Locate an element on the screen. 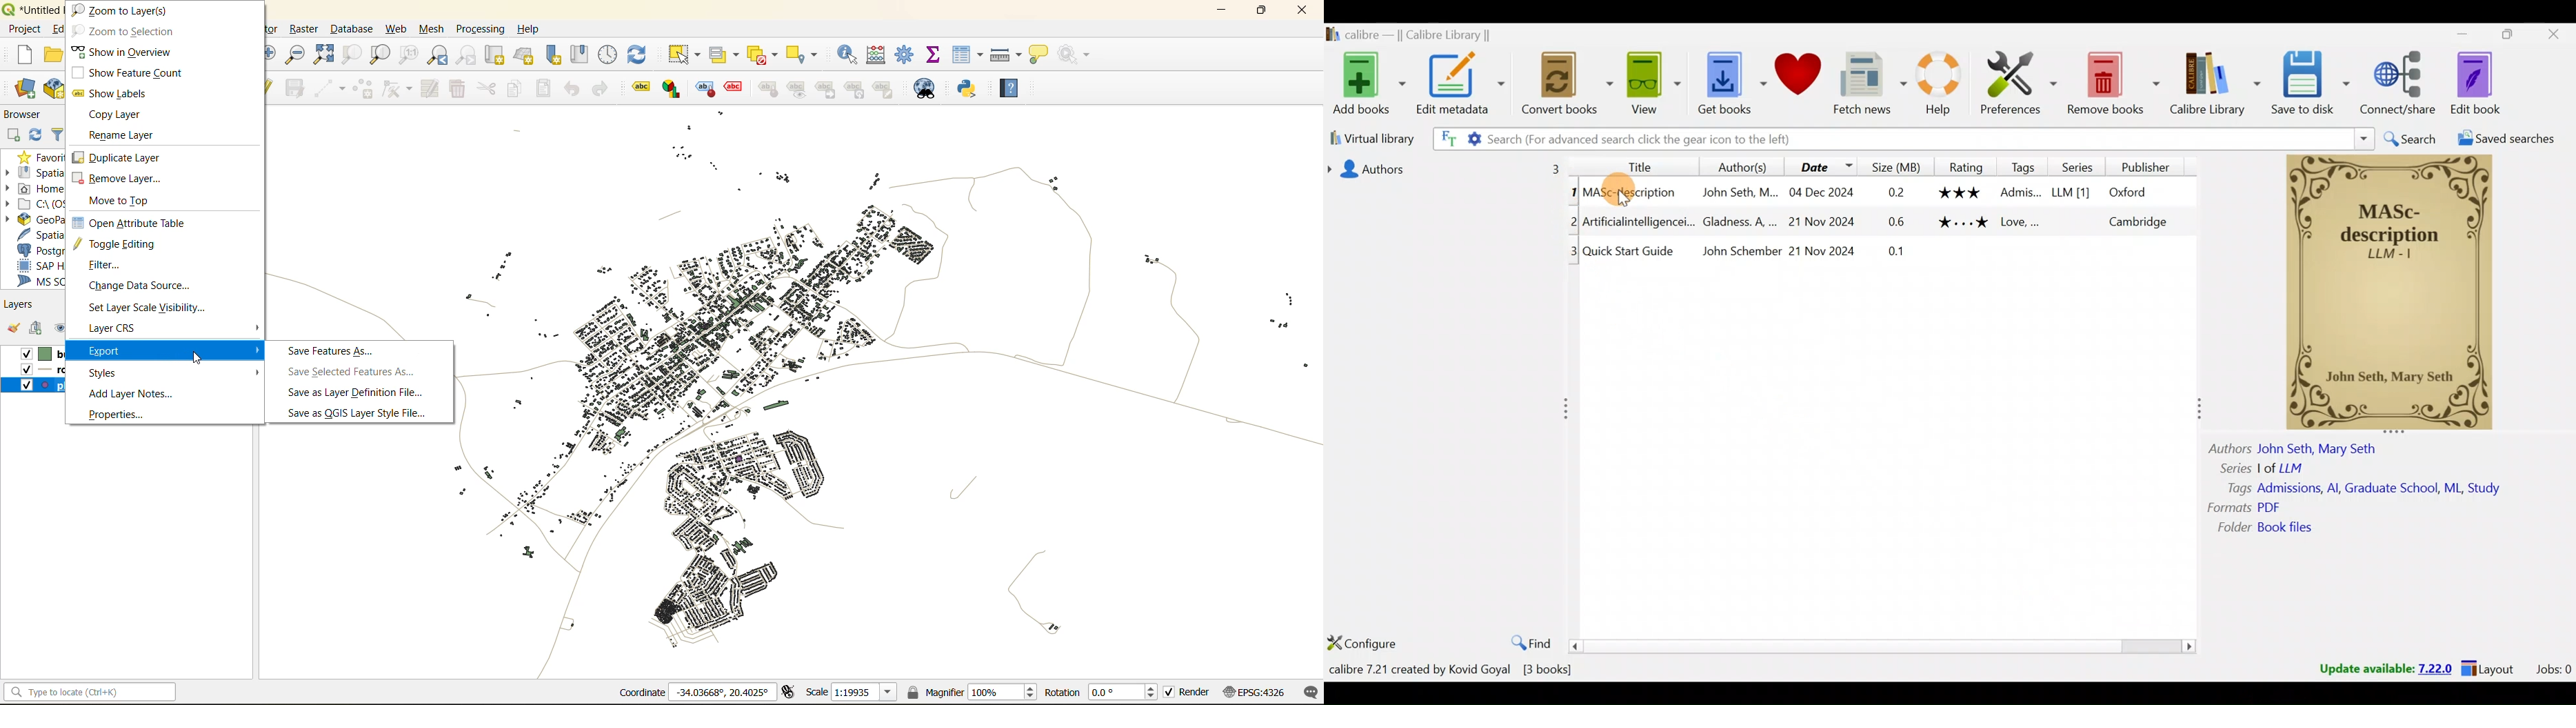  Authors is located at coordinates (1745, 165).